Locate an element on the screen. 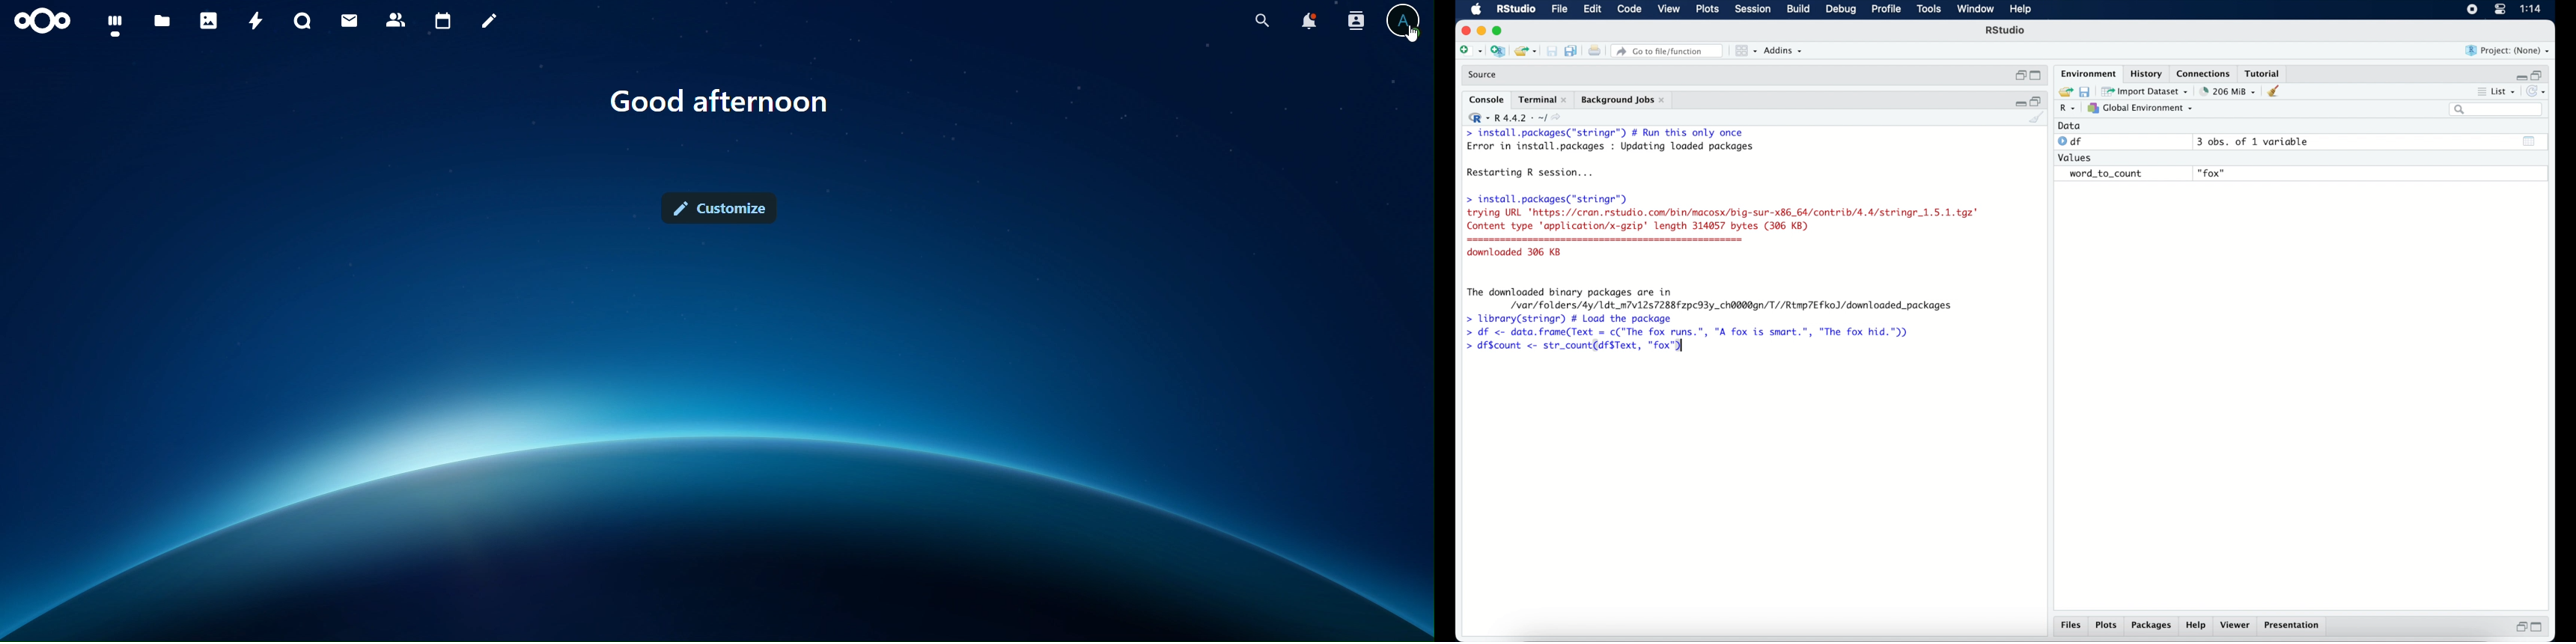  tutorial is located at coordinates (2263, 72).